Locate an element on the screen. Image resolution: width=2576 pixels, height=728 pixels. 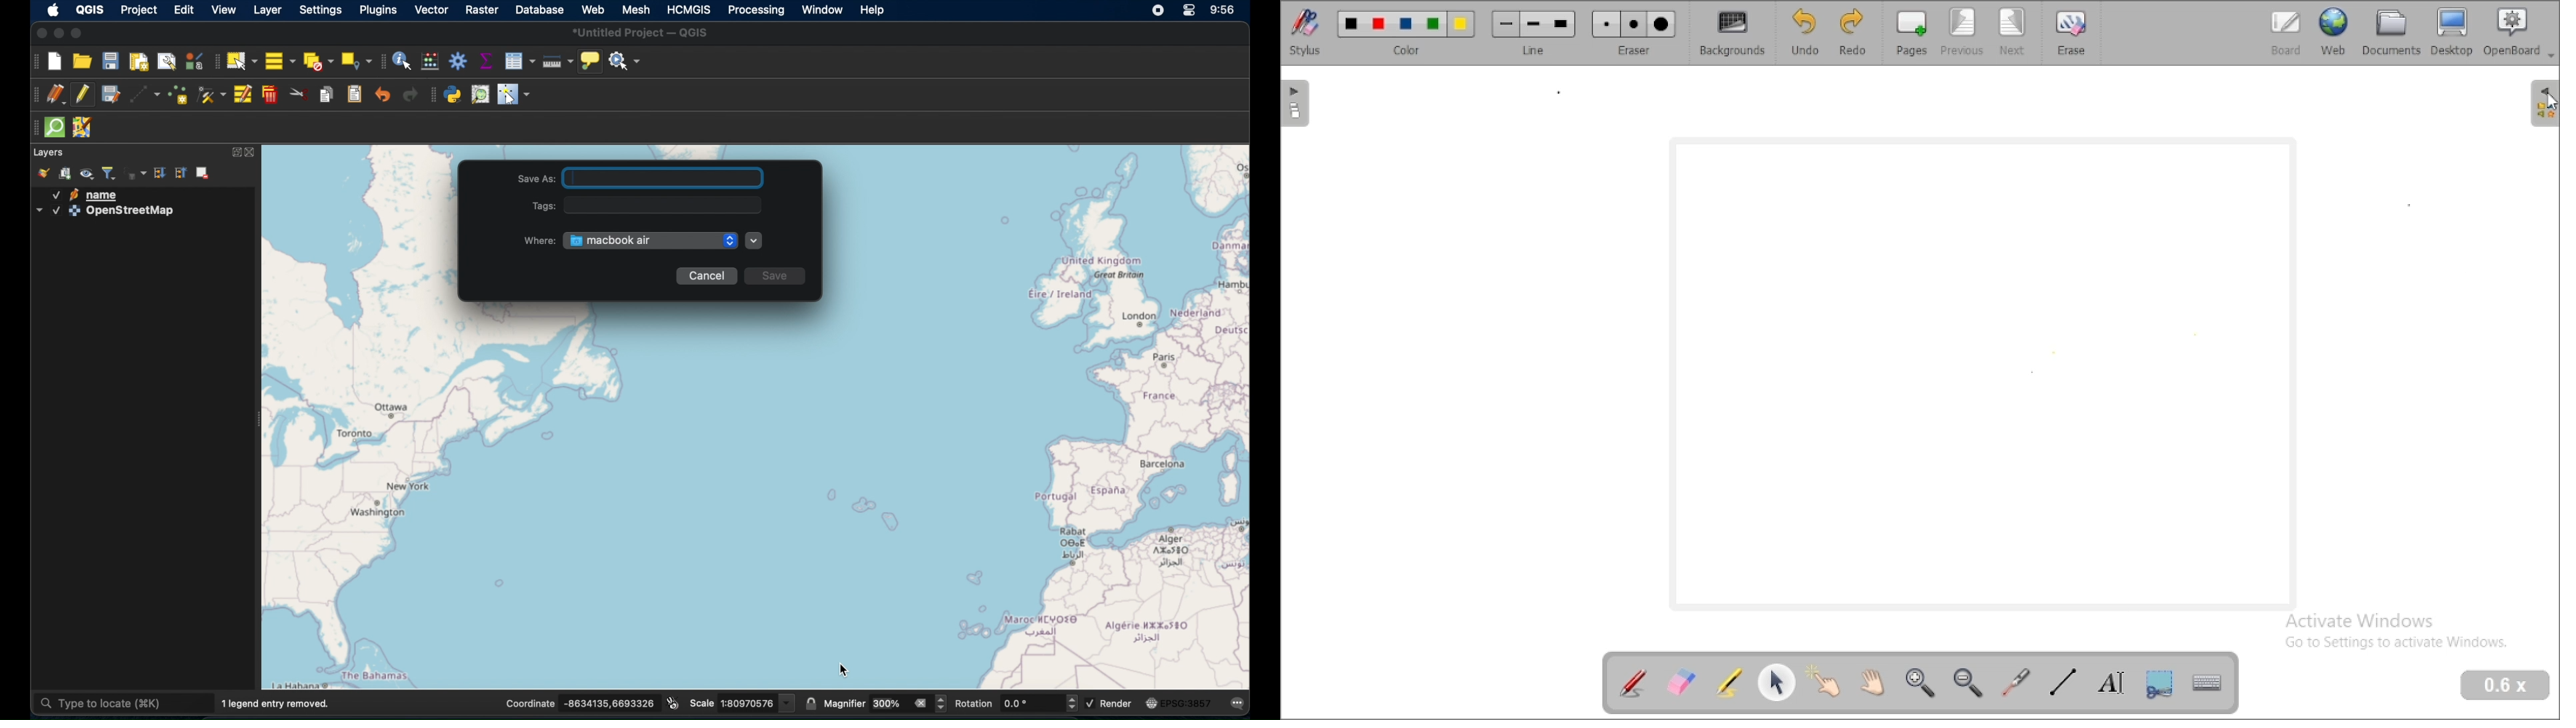
Cursor is located at coordinates (846, 670).